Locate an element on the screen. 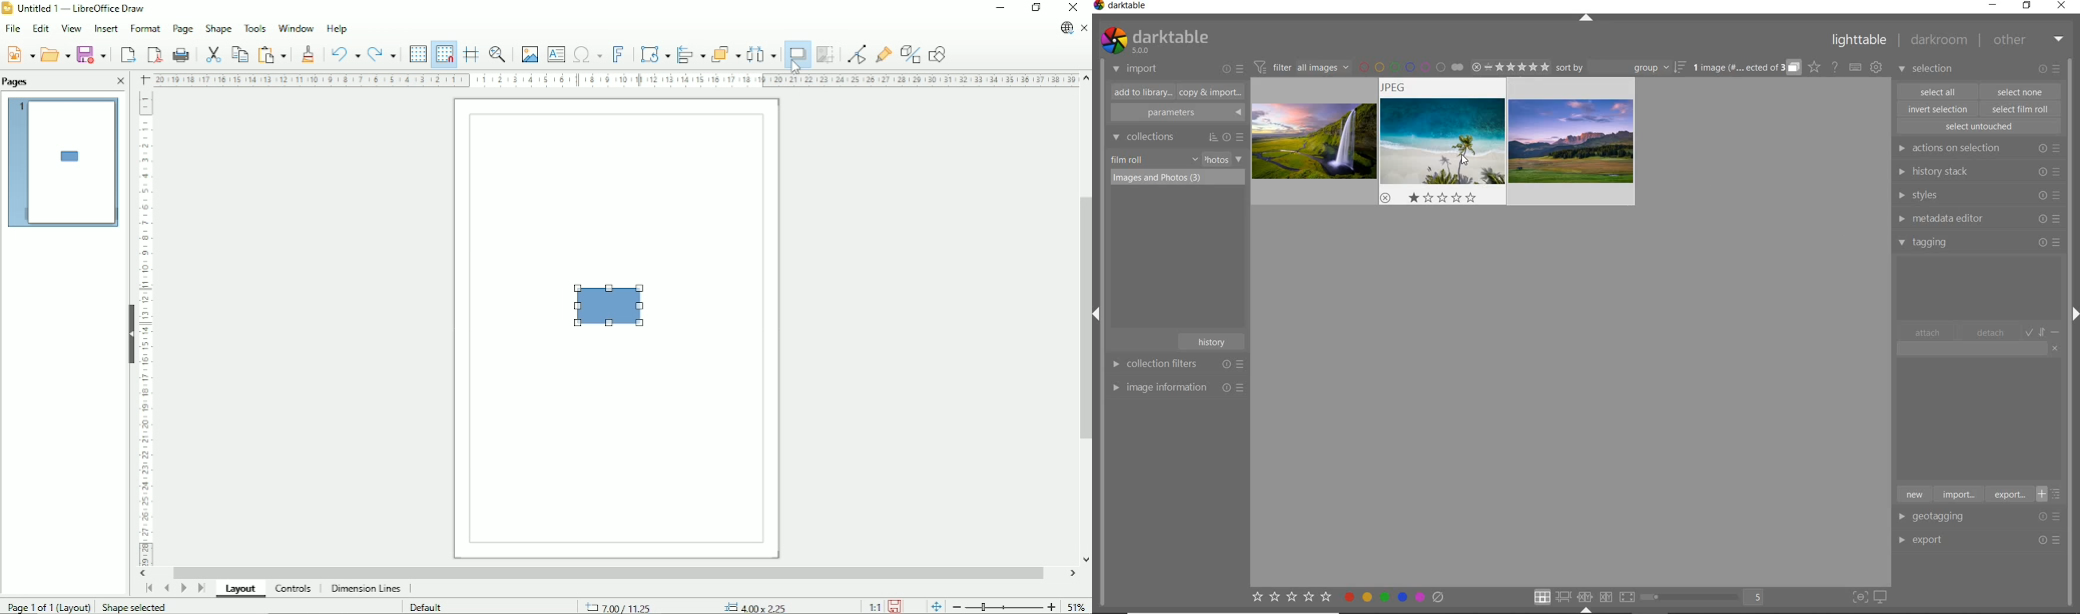 The image size is (2100, 616). Export is located at coordinates (127, 55).